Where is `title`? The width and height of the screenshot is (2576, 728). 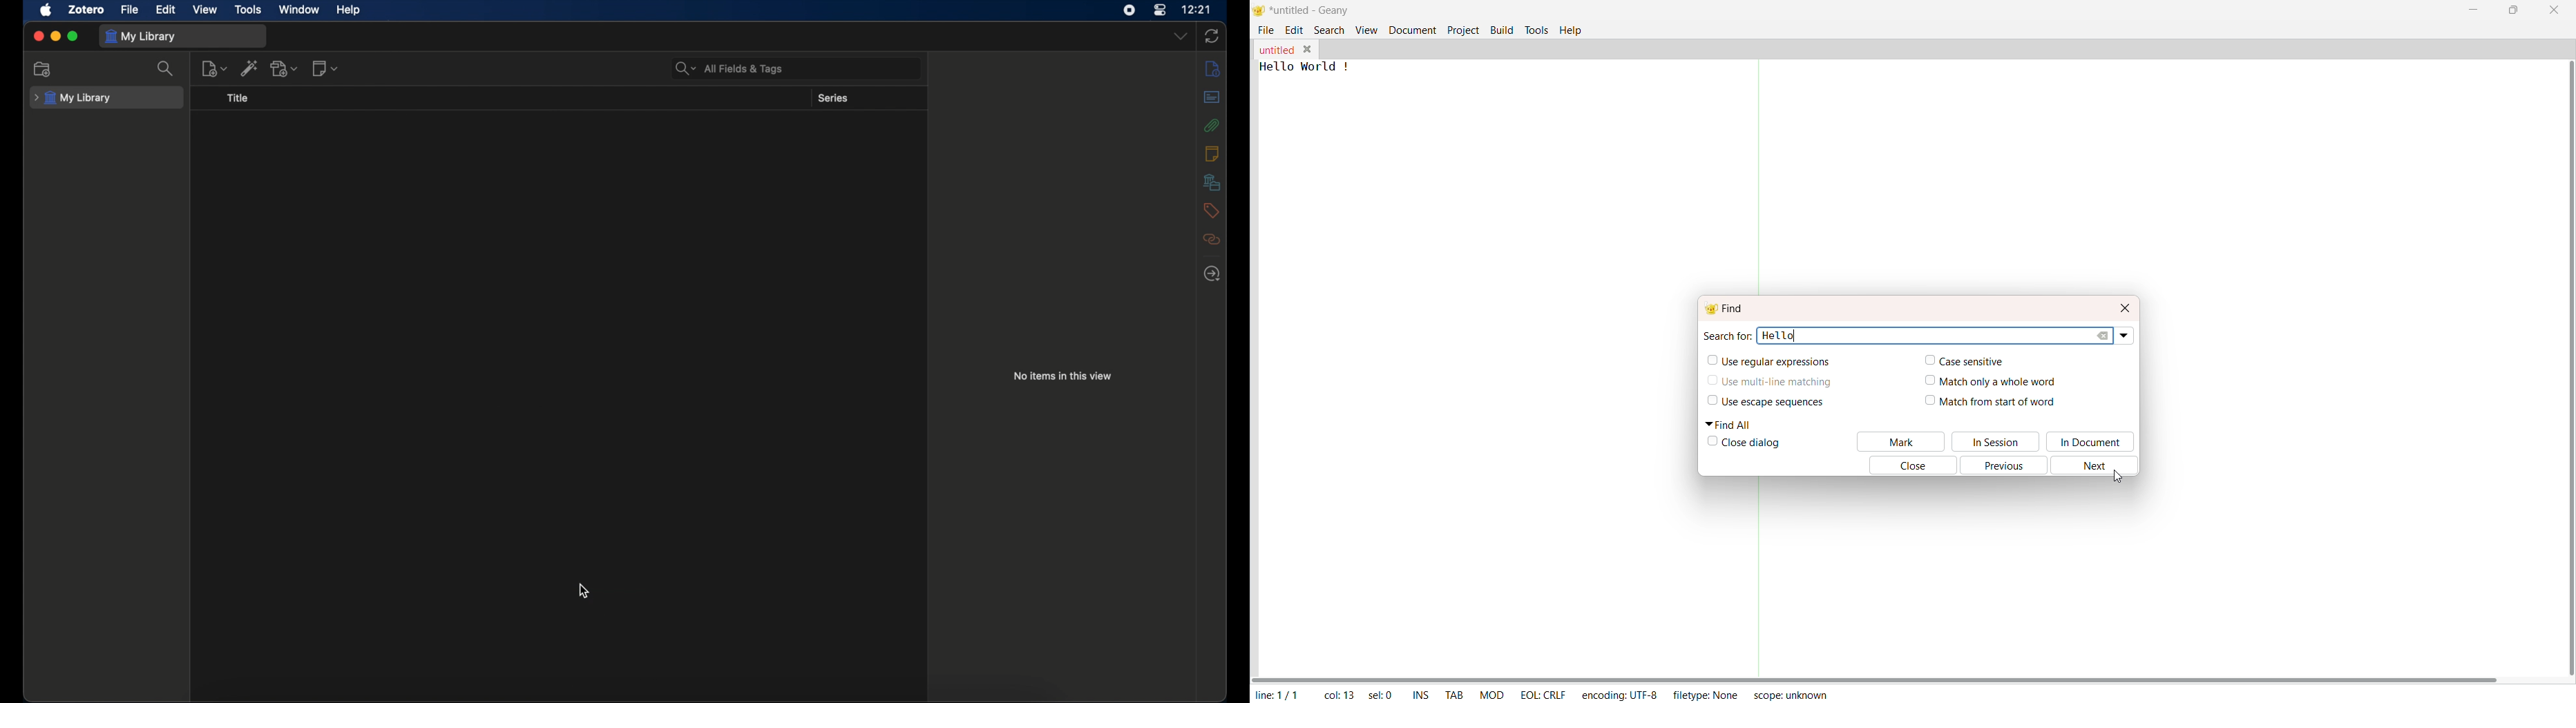
title is located at coordinates (238, 98).